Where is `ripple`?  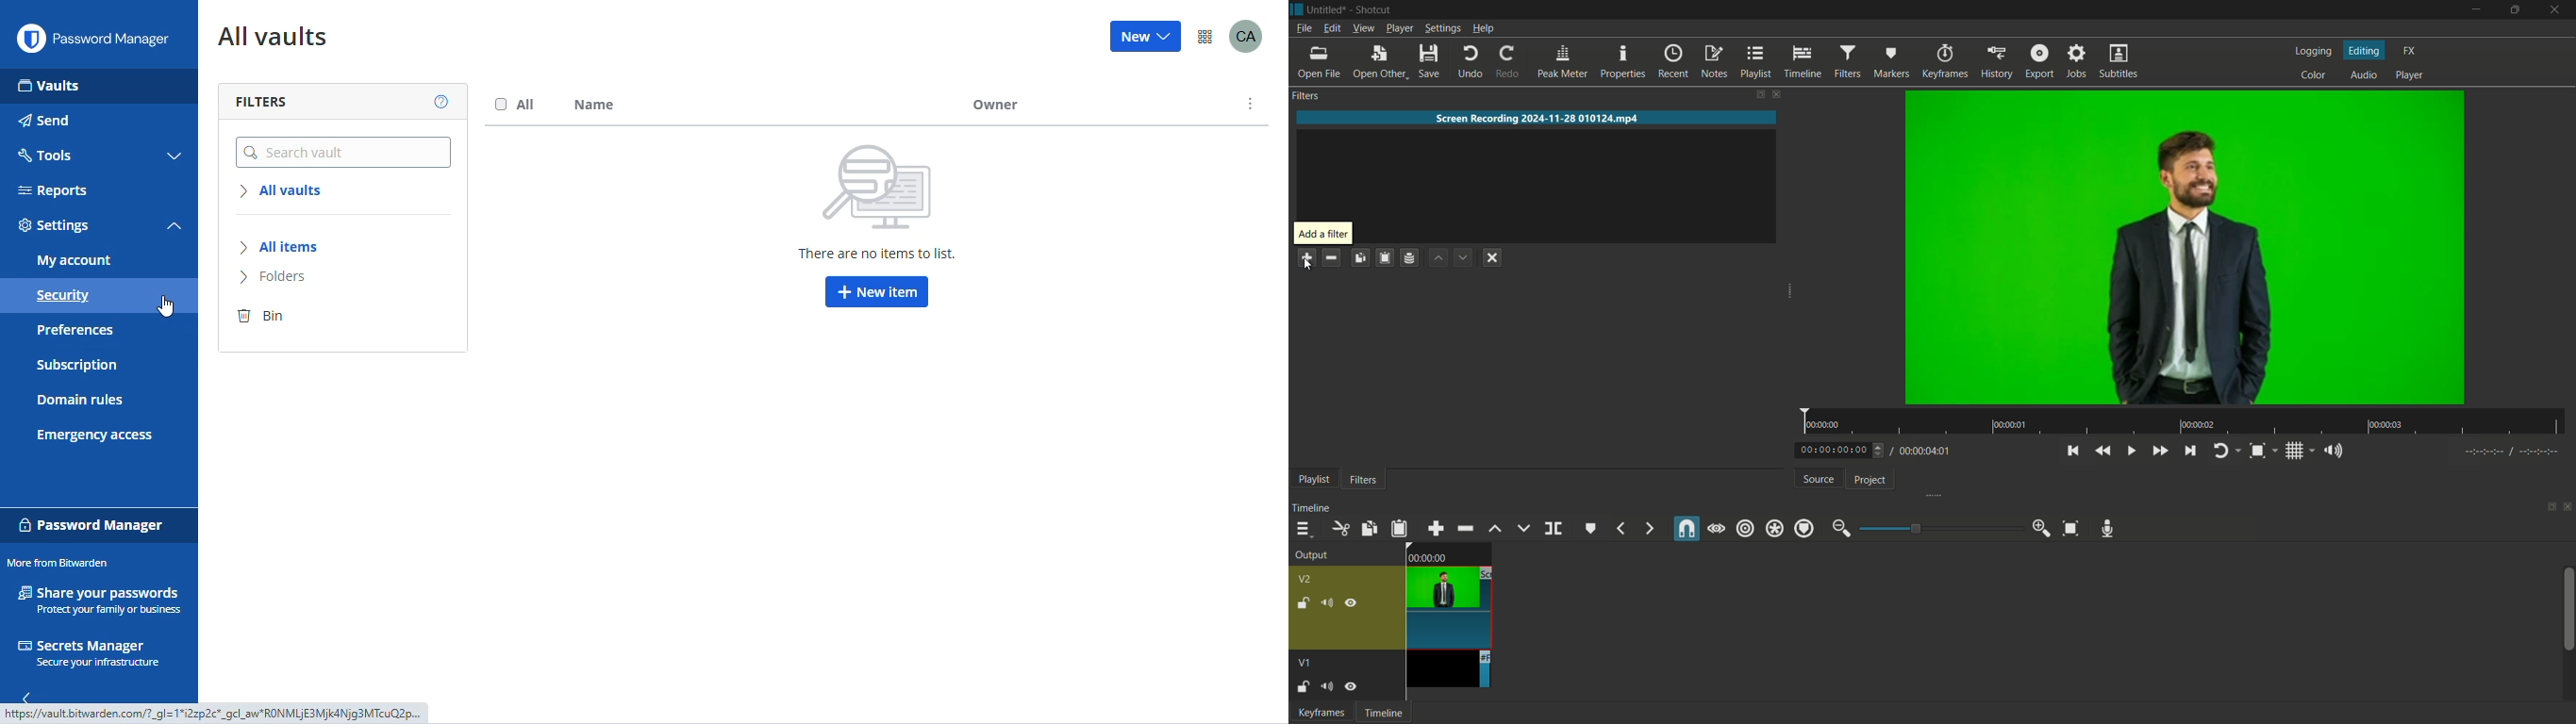 ripple is located at coordinates (1745, 529).